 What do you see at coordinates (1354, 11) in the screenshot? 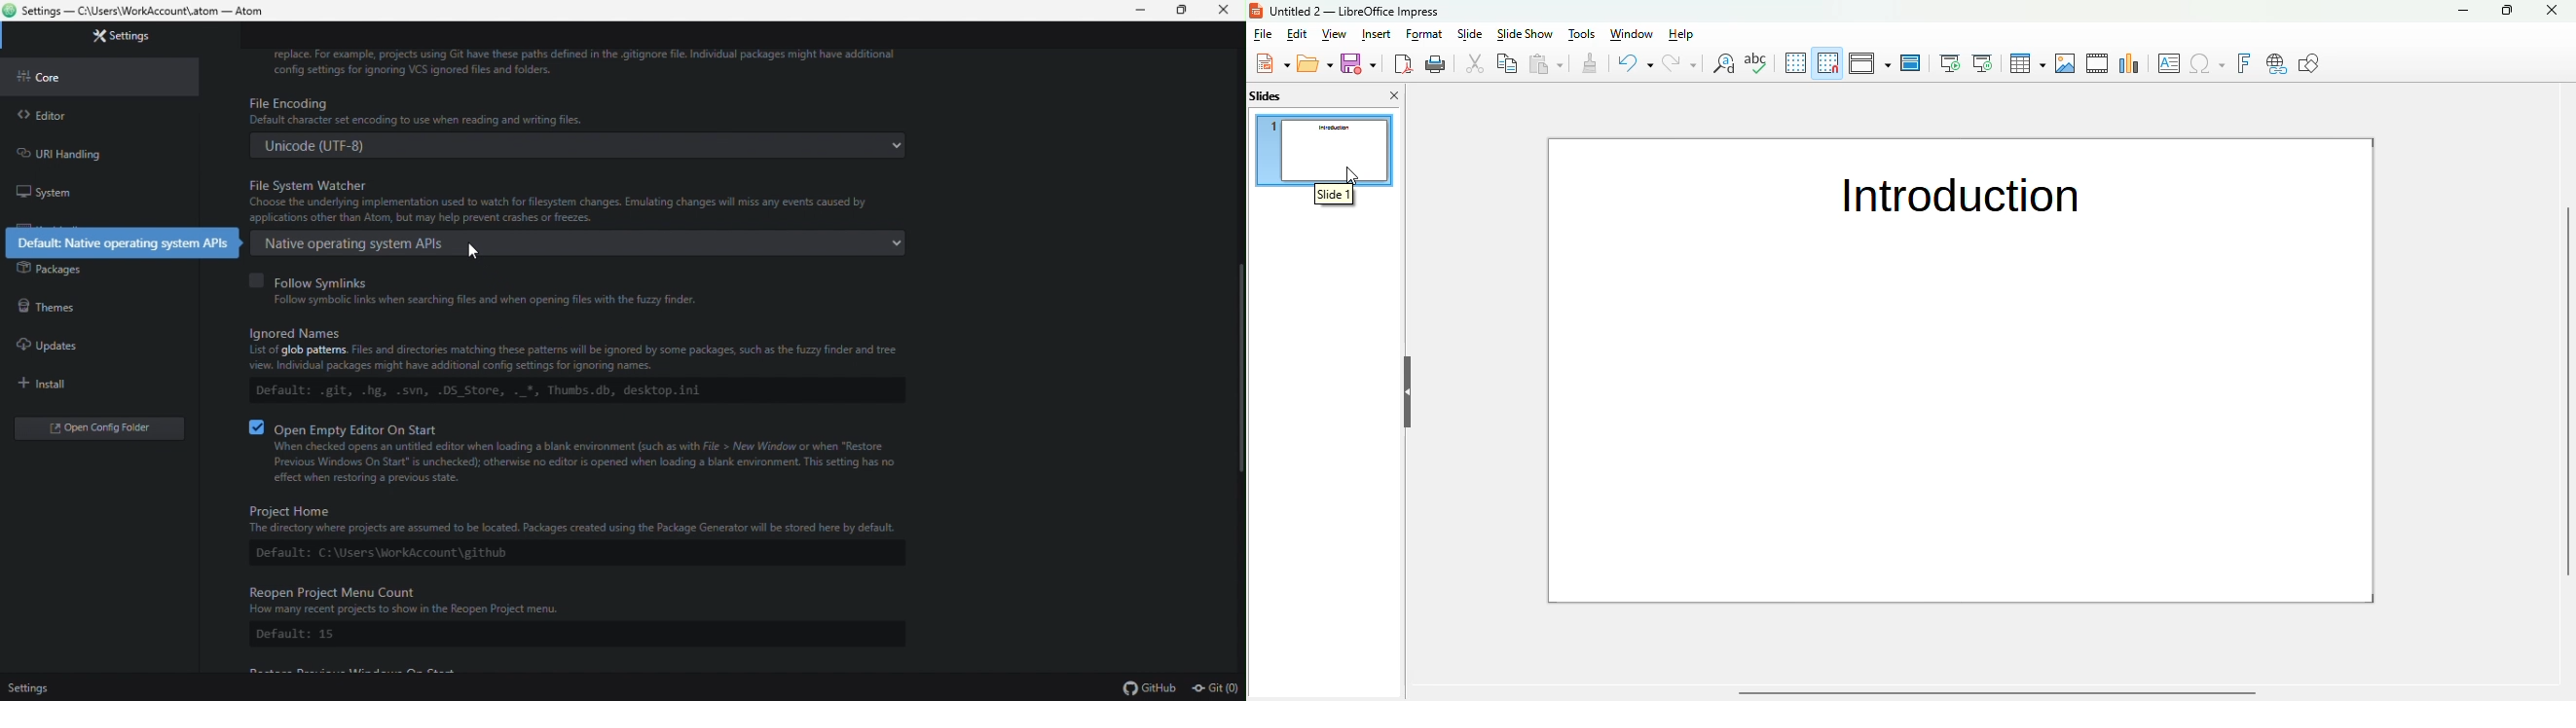
I see `untitled 2 - libreoffice impress` at bounding box center [1354, 11].